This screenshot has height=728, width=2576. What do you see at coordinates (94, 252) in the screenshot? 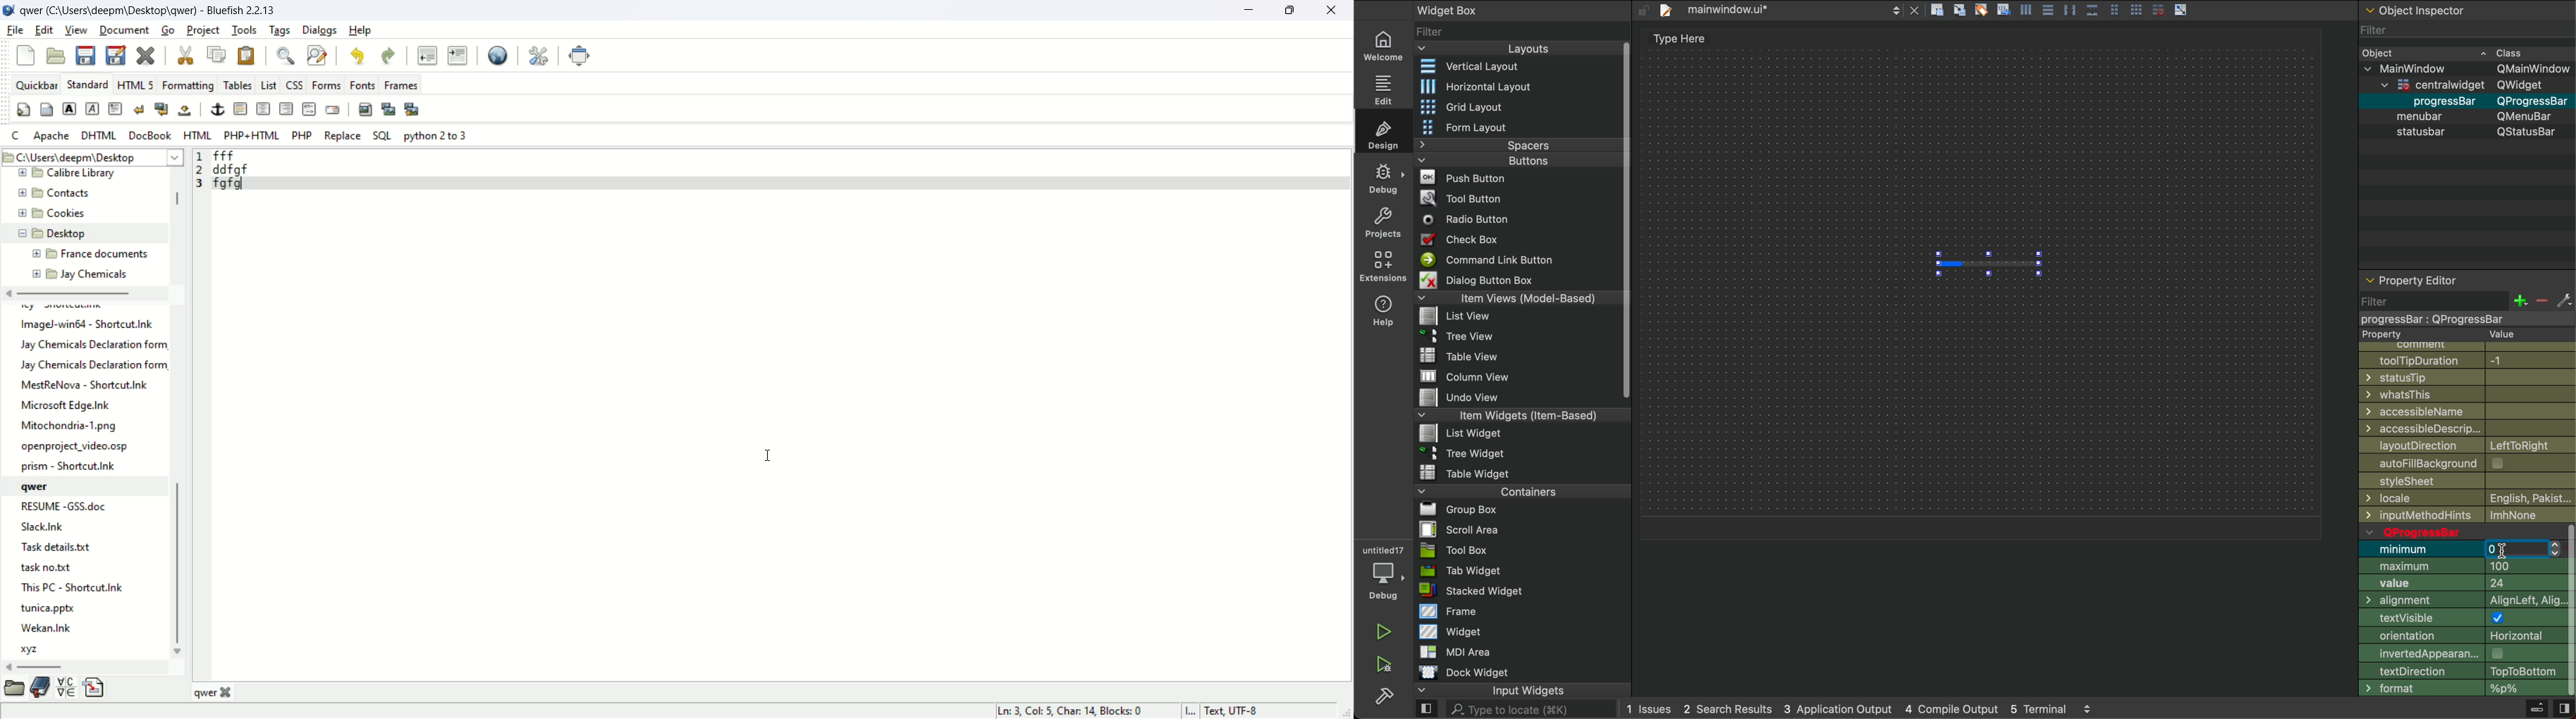
I see `france documents` at bounding box center [94, 252].